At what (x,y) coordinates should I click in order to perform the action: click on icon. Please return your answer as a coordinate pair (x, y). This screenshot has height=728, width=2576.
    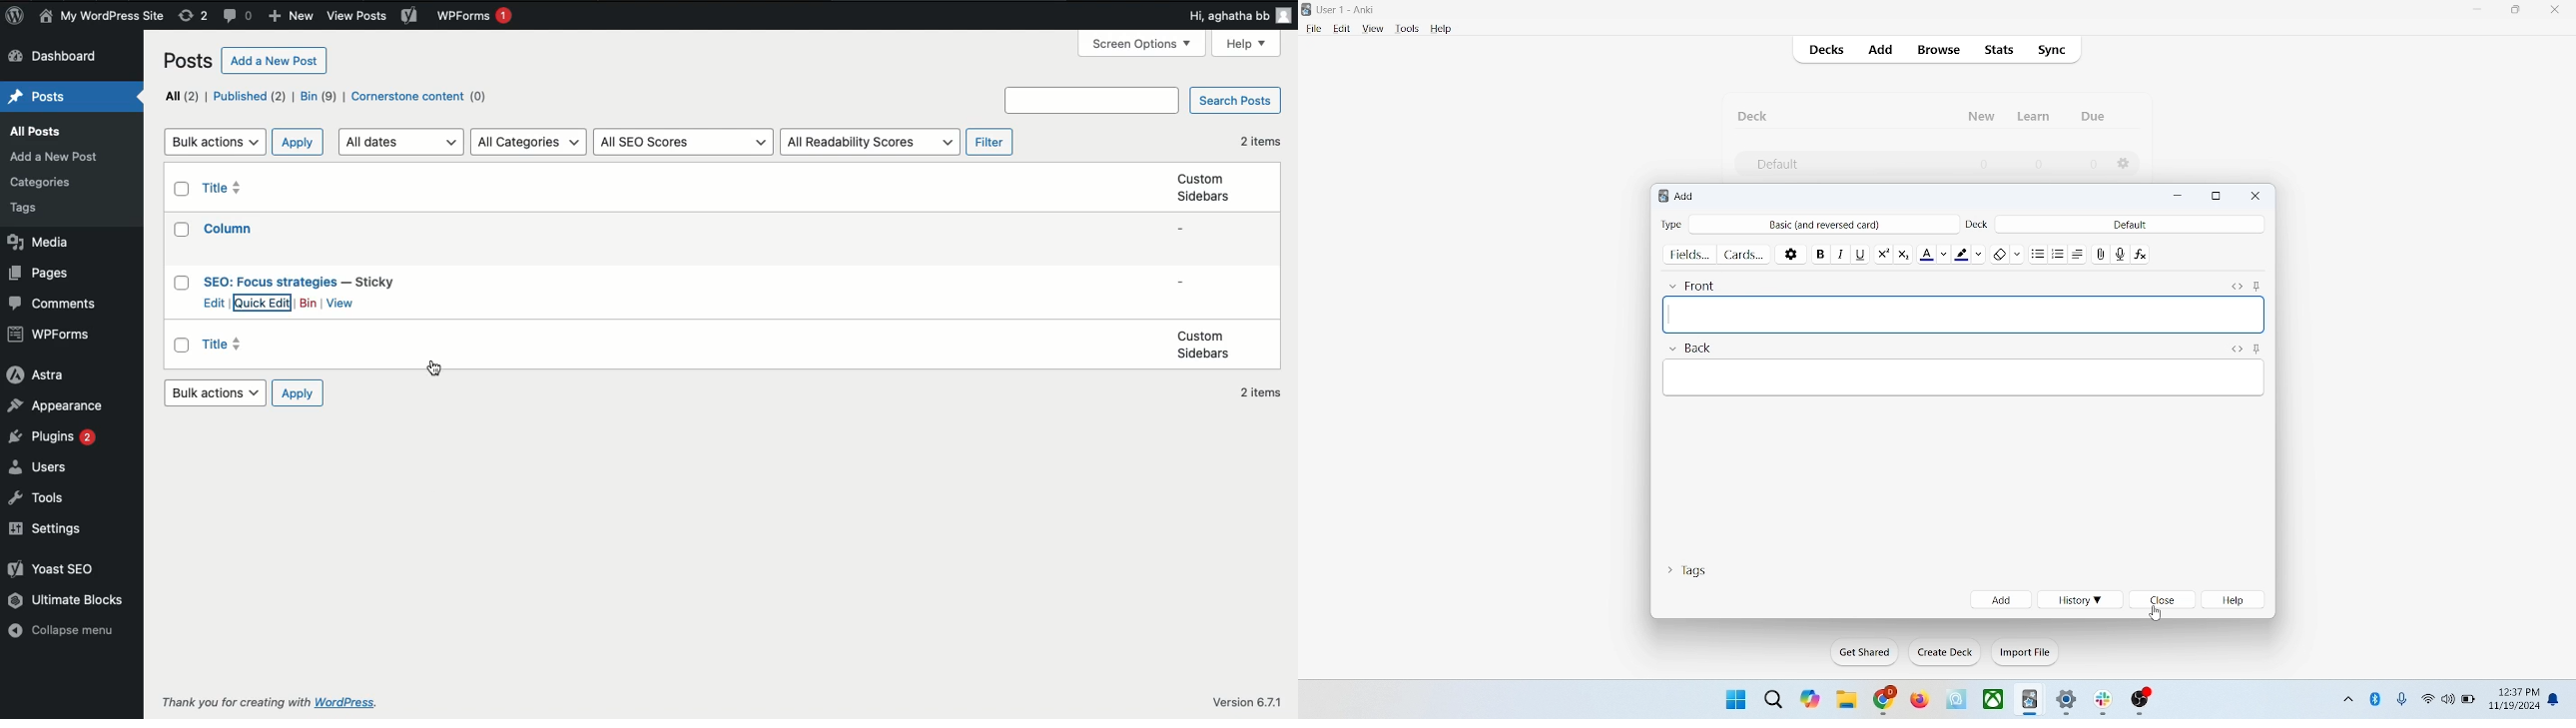
    Looking at the image, I should click on (2107, 703).